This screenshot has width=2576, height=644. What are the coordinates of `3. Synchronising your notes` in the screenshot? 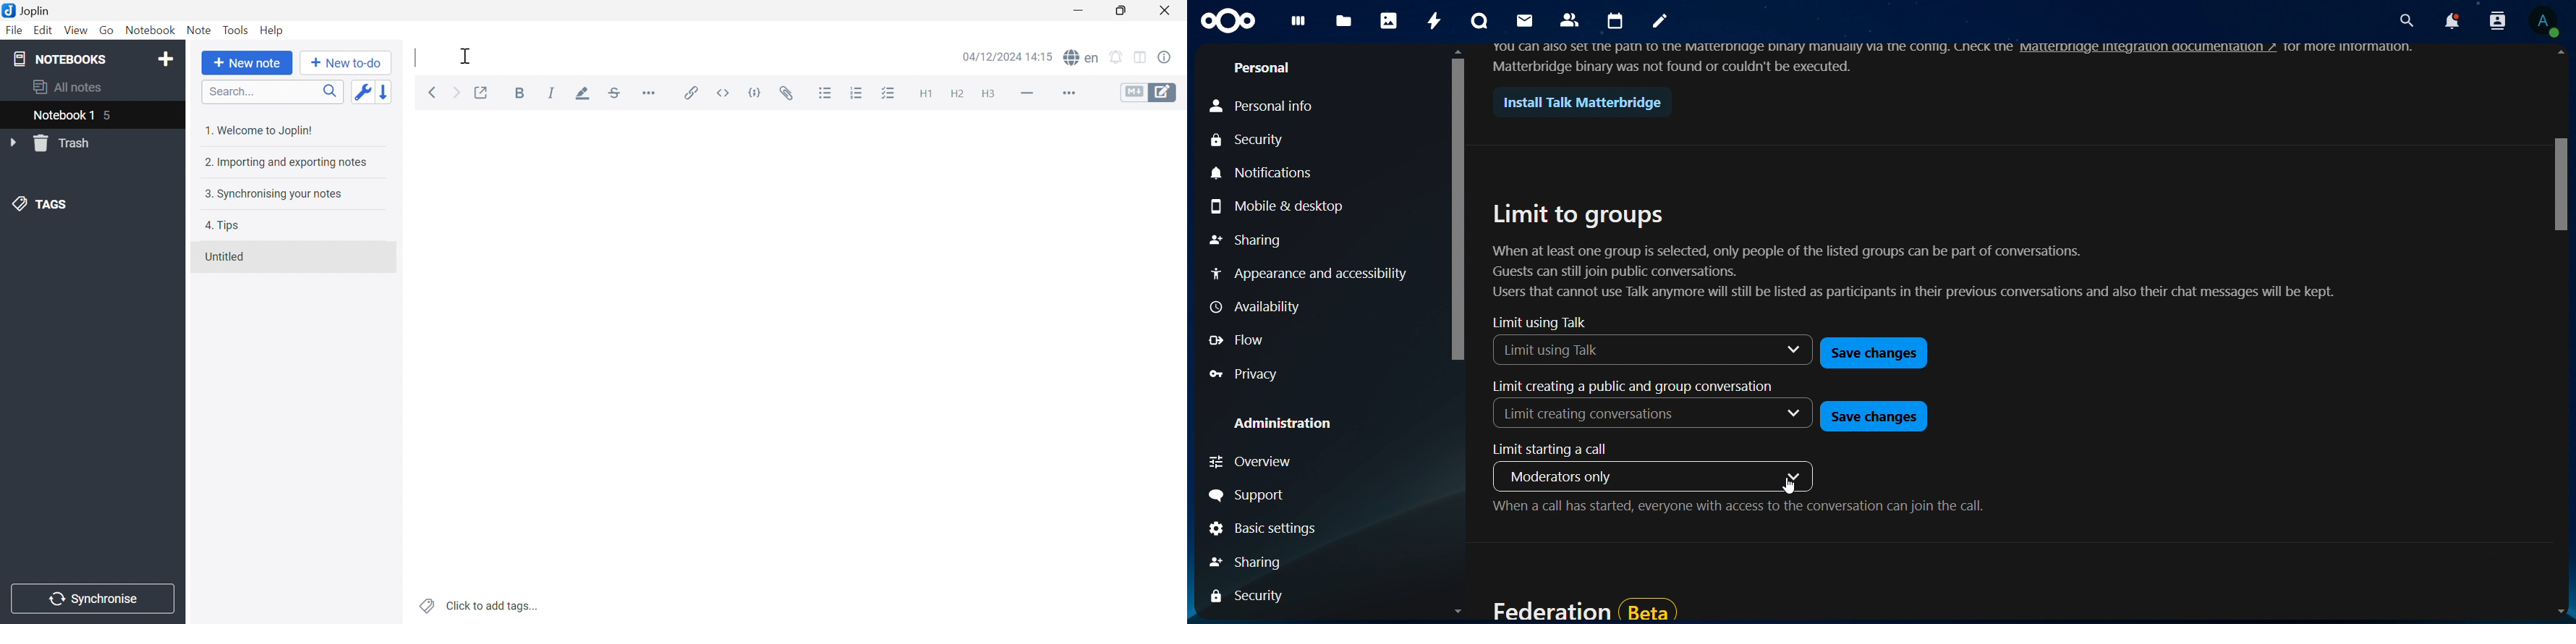 It's located at (270, 193).